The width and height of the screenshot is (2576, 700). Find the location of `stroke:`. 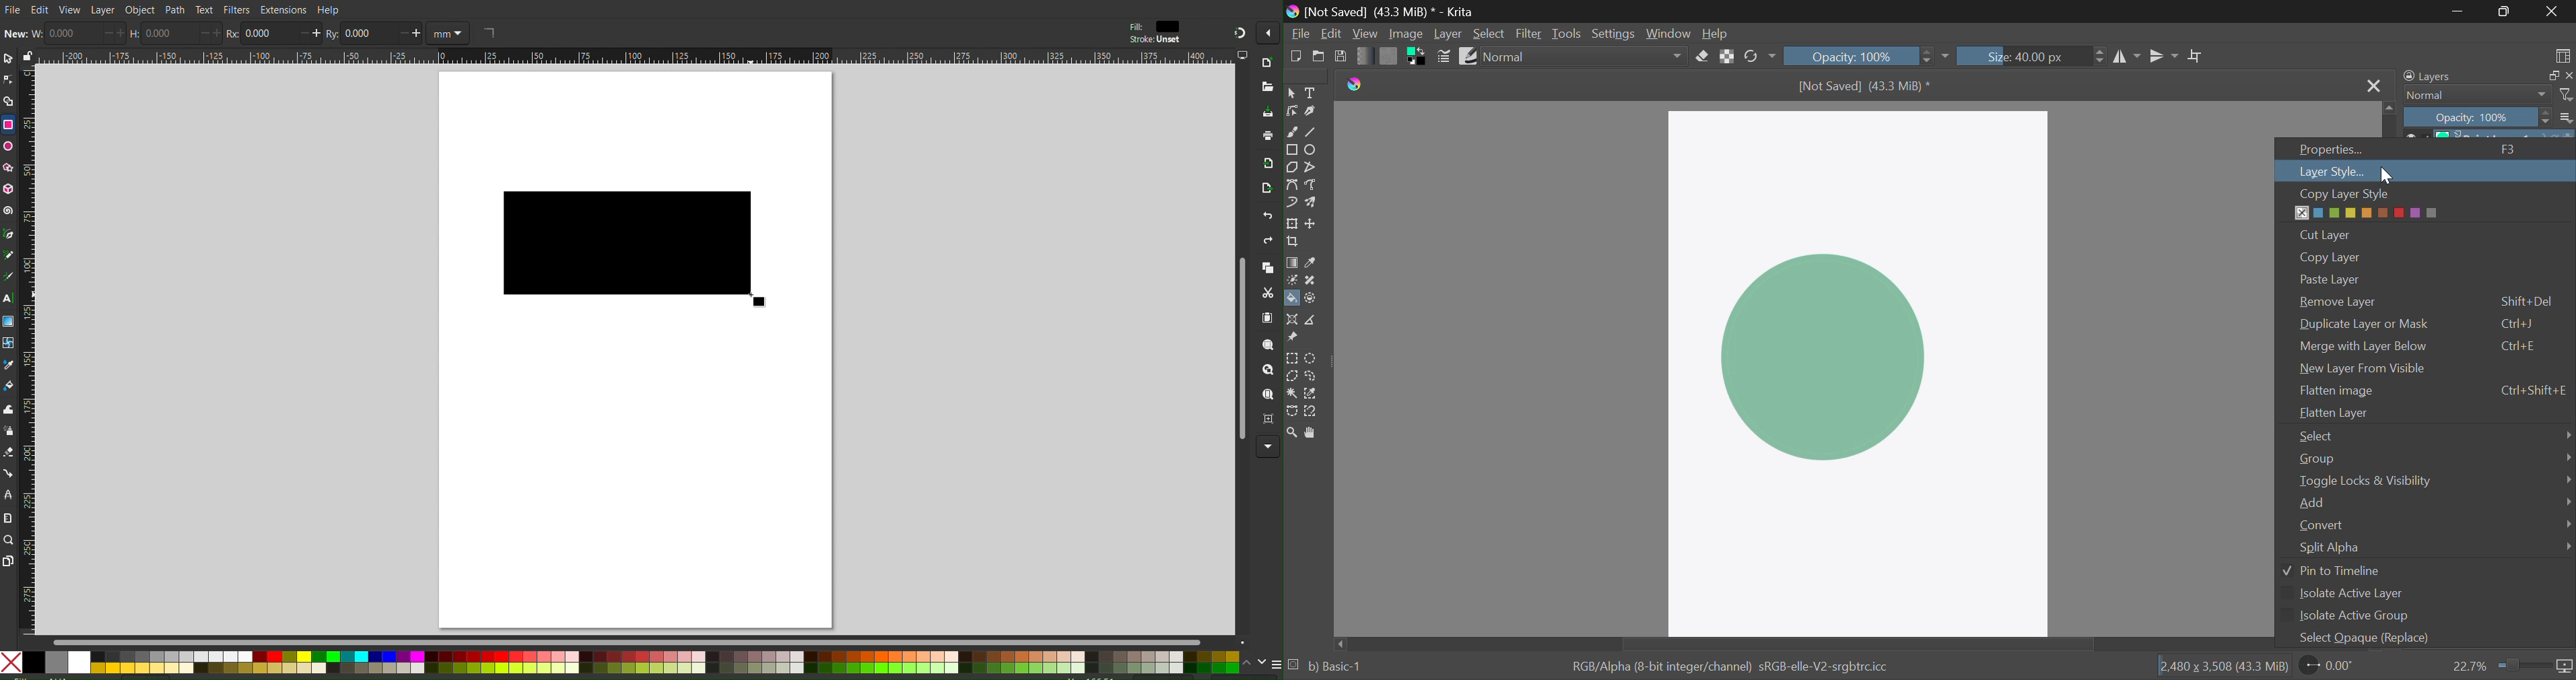

stroke: is located at coordinates (1153, 39).